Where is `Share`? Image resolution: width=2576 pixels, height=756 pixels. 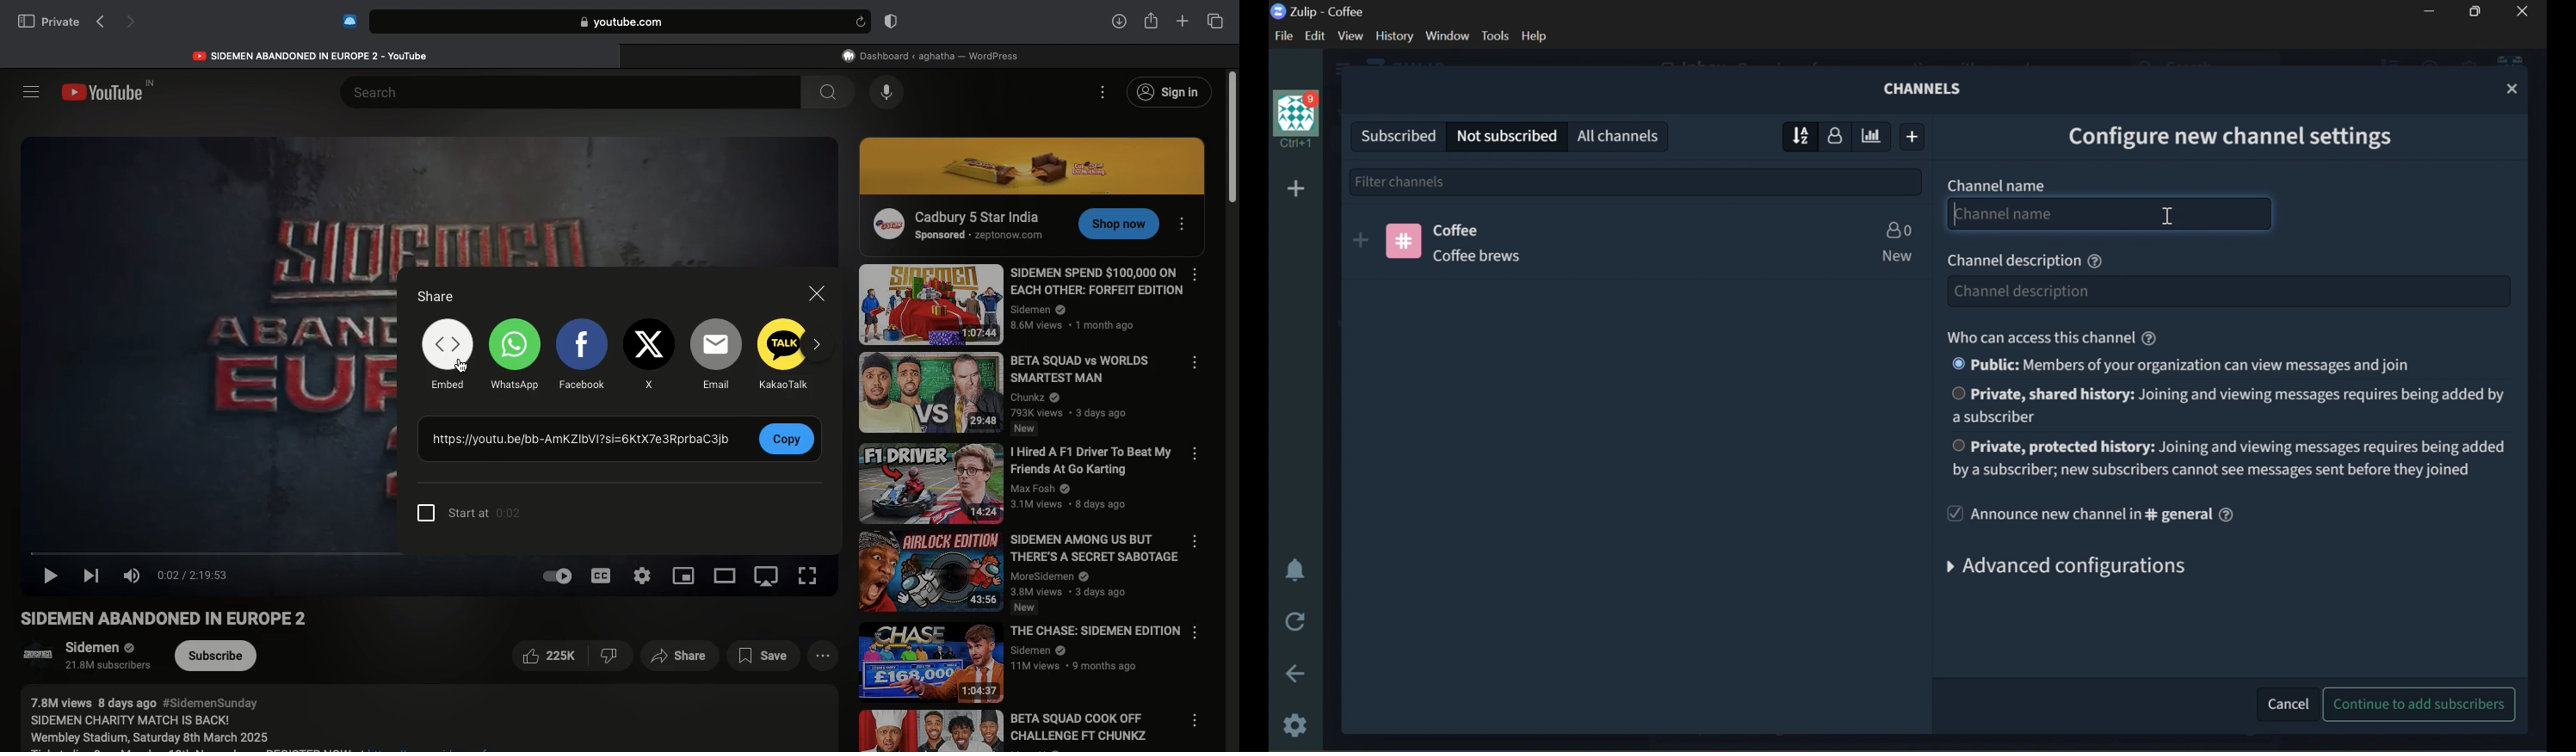 Share is located at coordinates (681, 656).